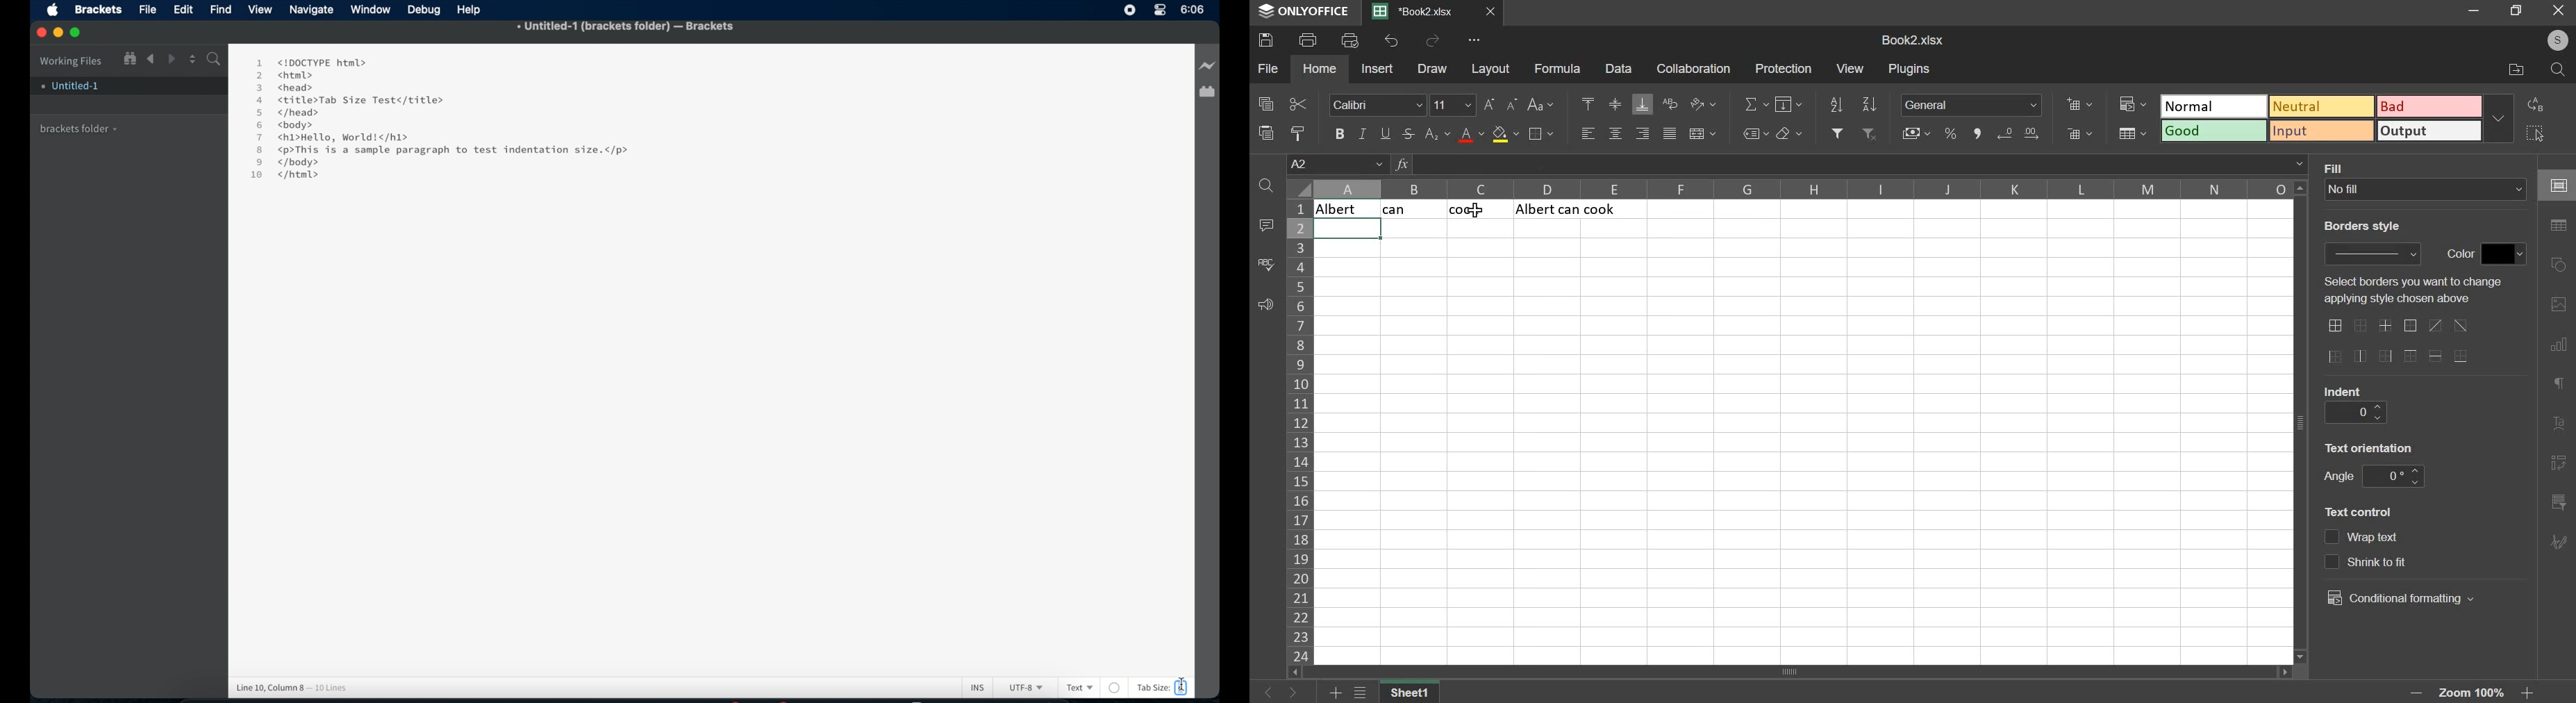  I want to click on type, so click(2338, 119).